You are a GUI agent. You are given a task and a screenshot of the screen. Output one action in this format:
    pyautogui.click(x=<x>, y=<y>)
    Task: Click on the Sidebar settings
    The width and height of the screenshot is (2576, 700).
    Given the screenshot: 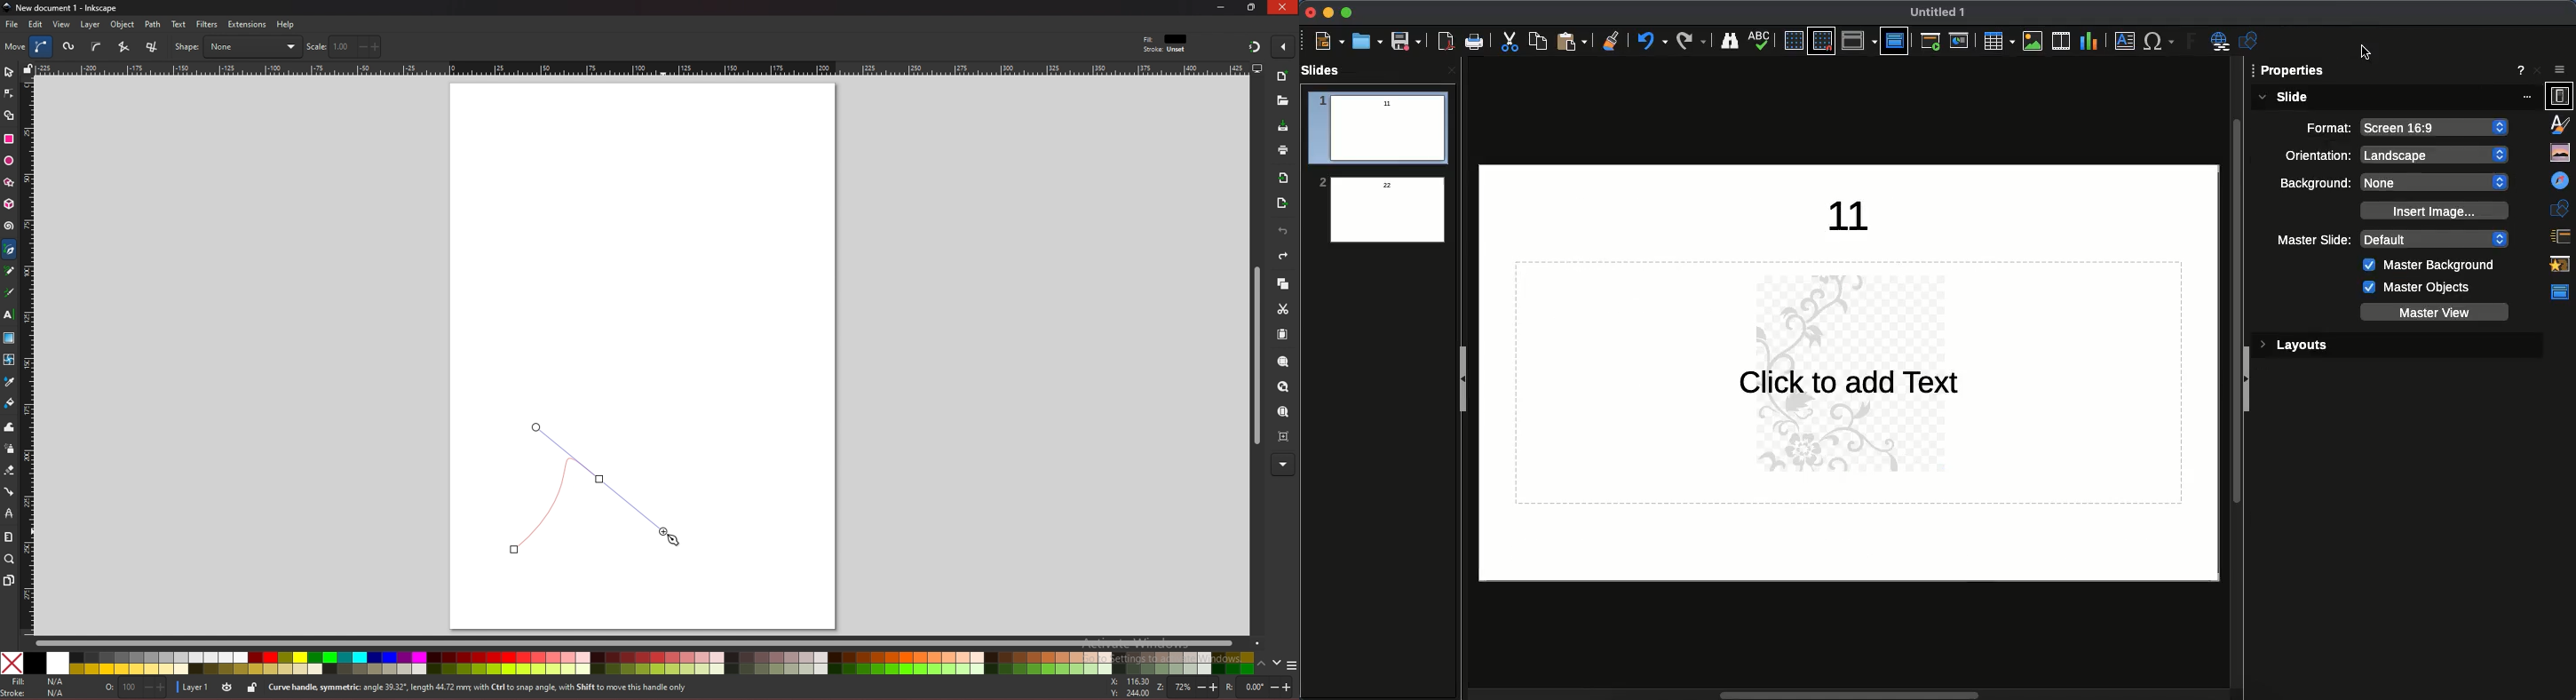 What is the action you would take?
    pyautogui.click(x=2564, y=69)
    